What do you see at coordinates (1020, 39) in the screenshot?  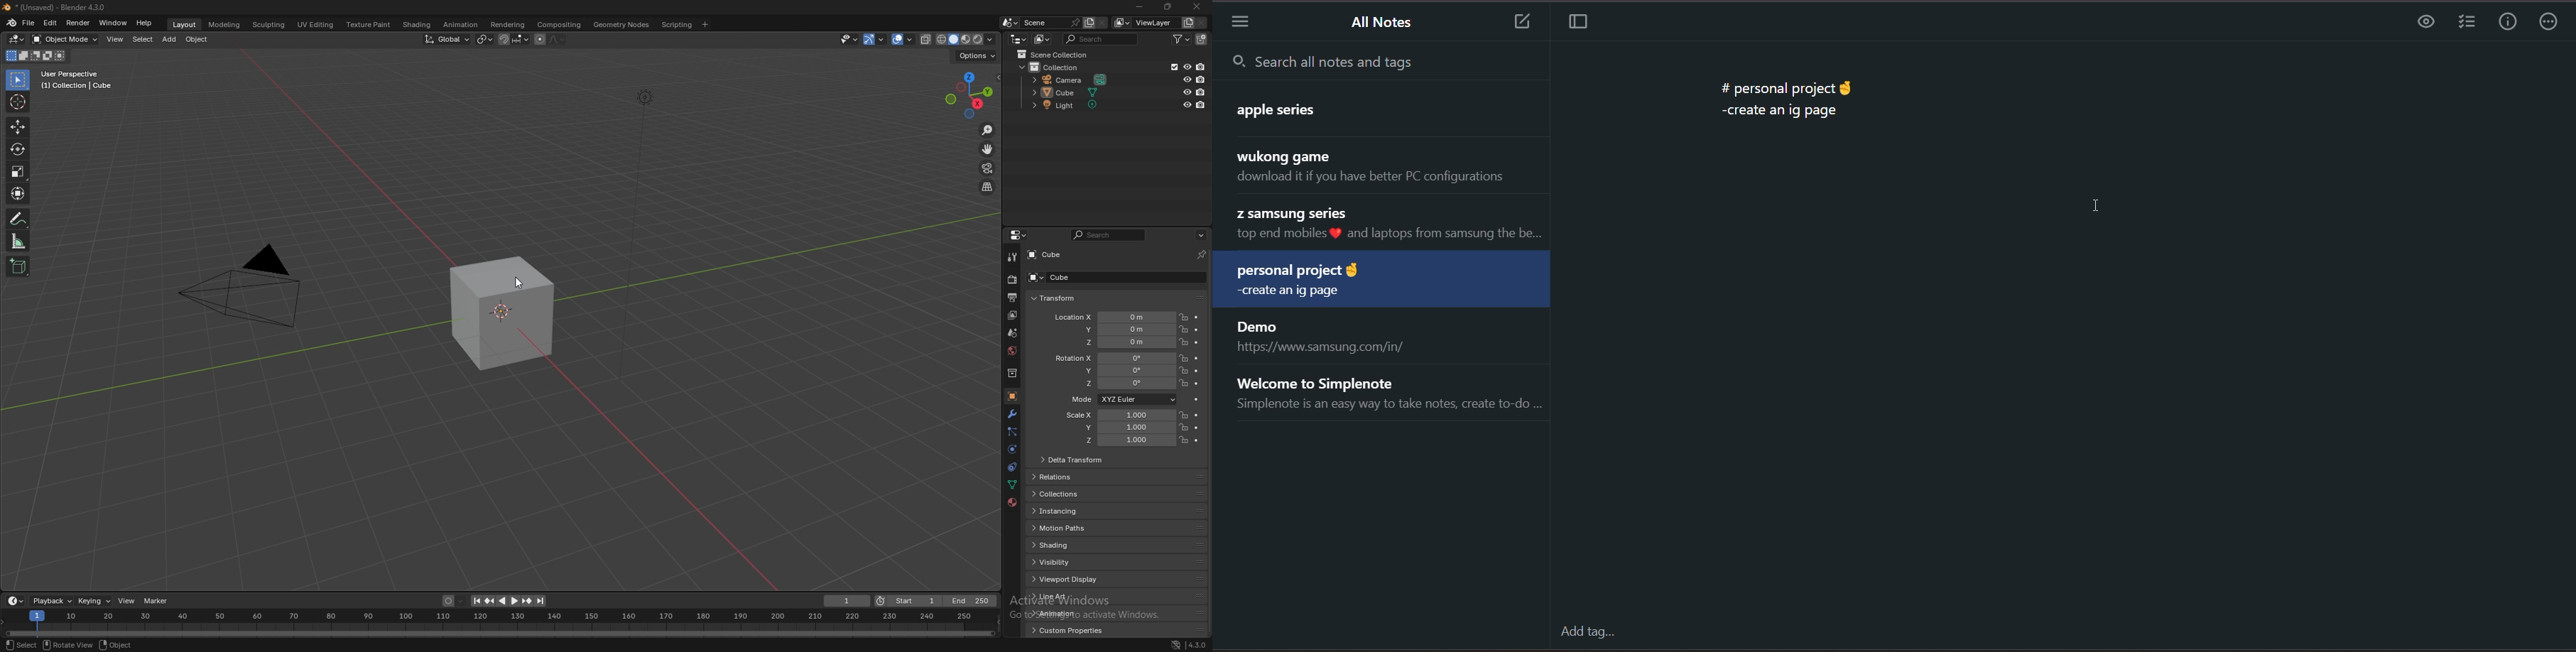 I see `editor type` at bounding box center [1020, 39].